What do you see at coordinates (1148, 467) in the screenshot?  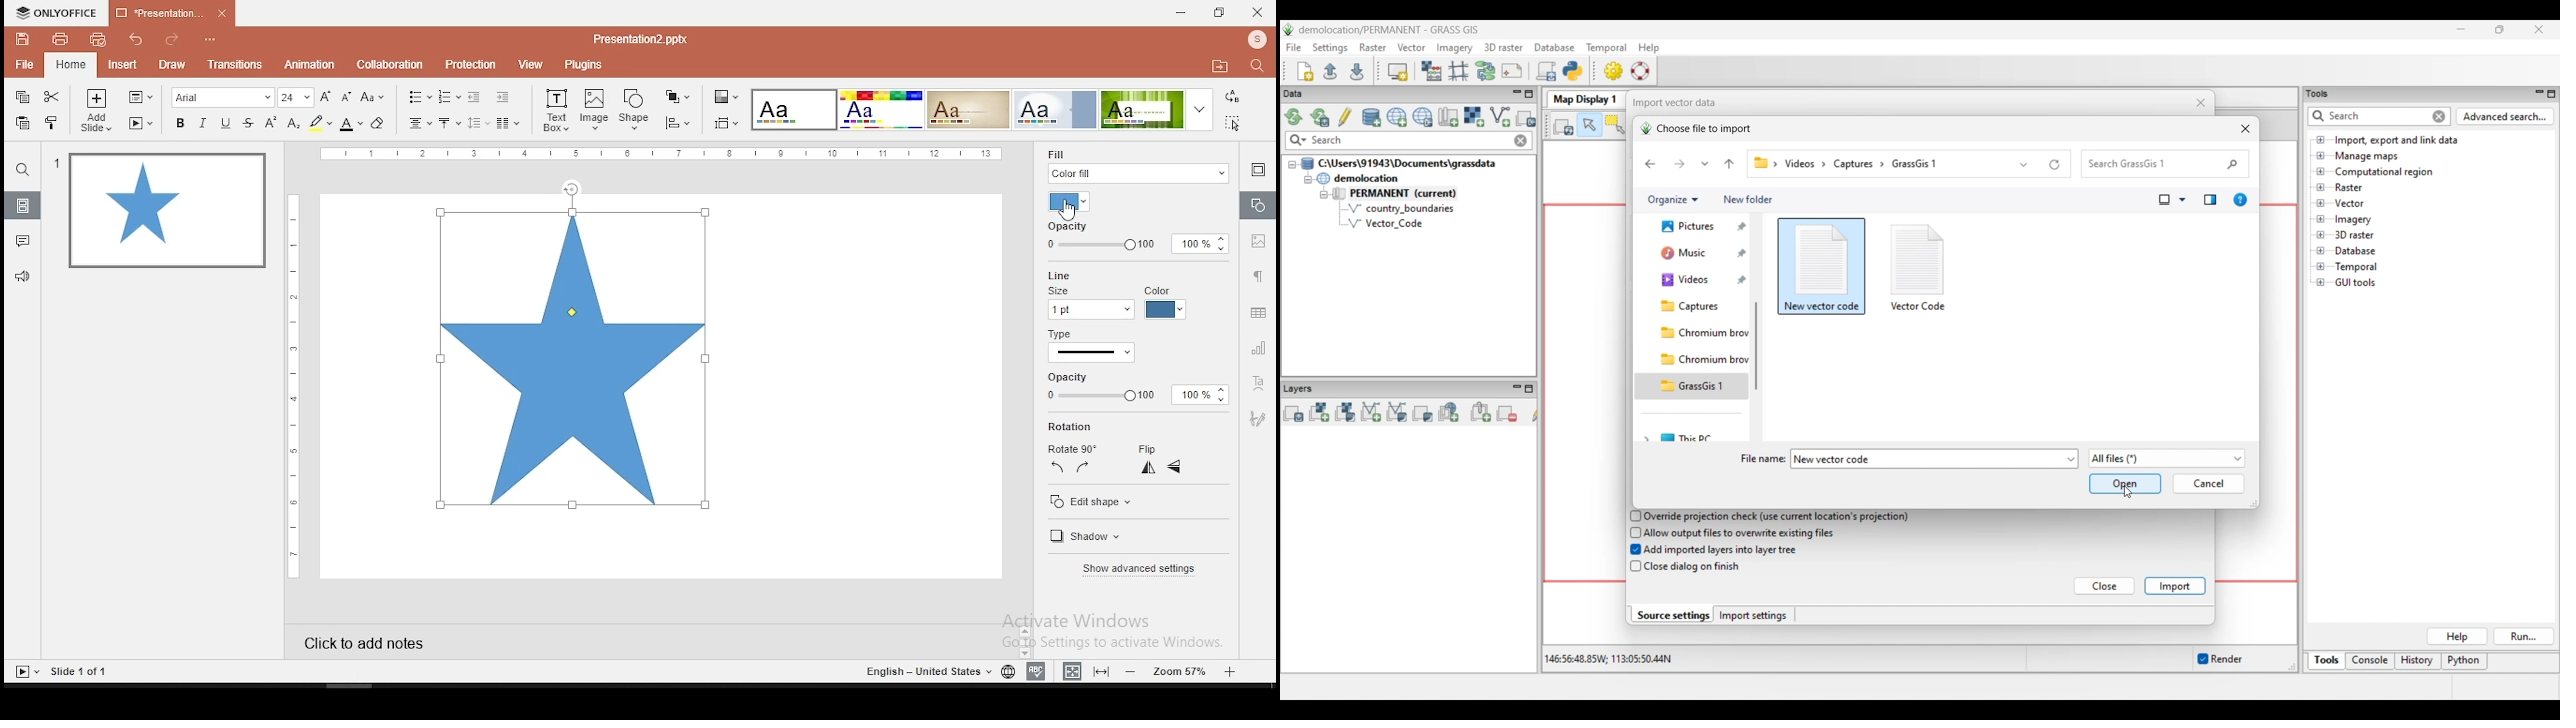 I see `flip horizontal` at bounding box center [1148, 467].